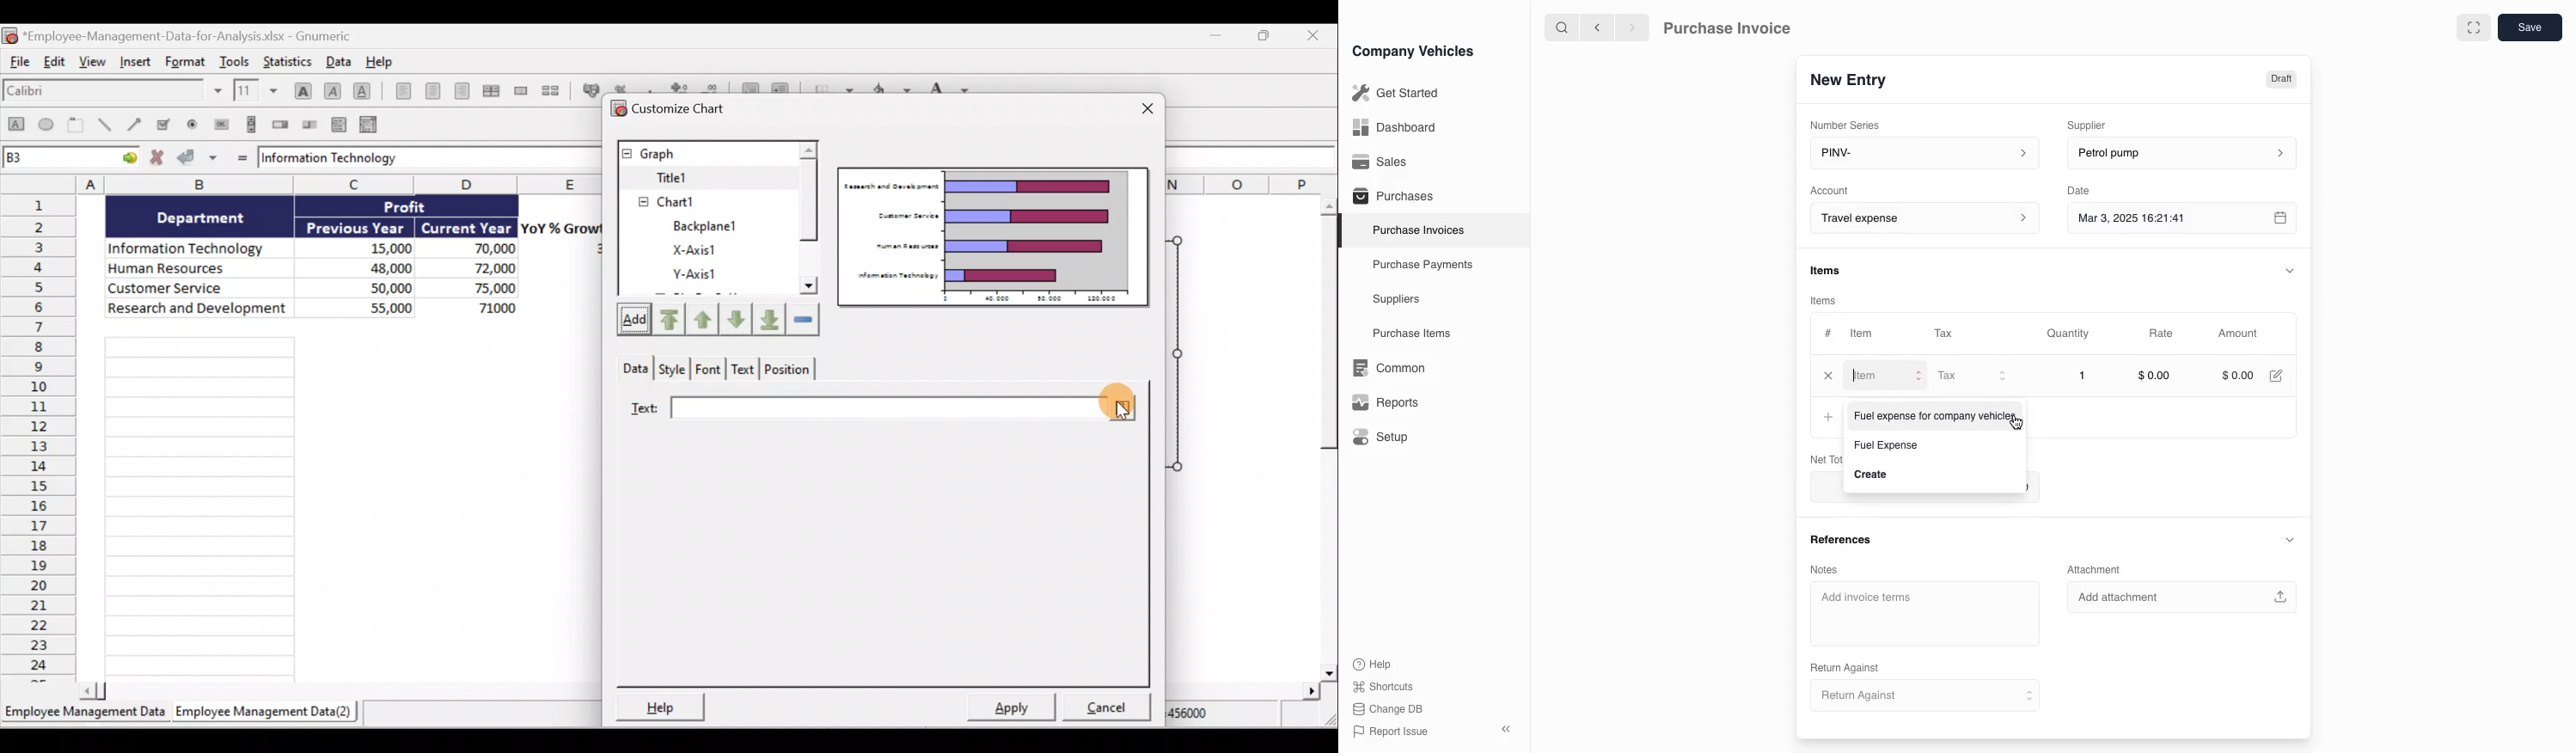  What do you see at coordinates (1405, 334) in the screenshot?
I see `Purchase items` at bounding box center [1405, 334].